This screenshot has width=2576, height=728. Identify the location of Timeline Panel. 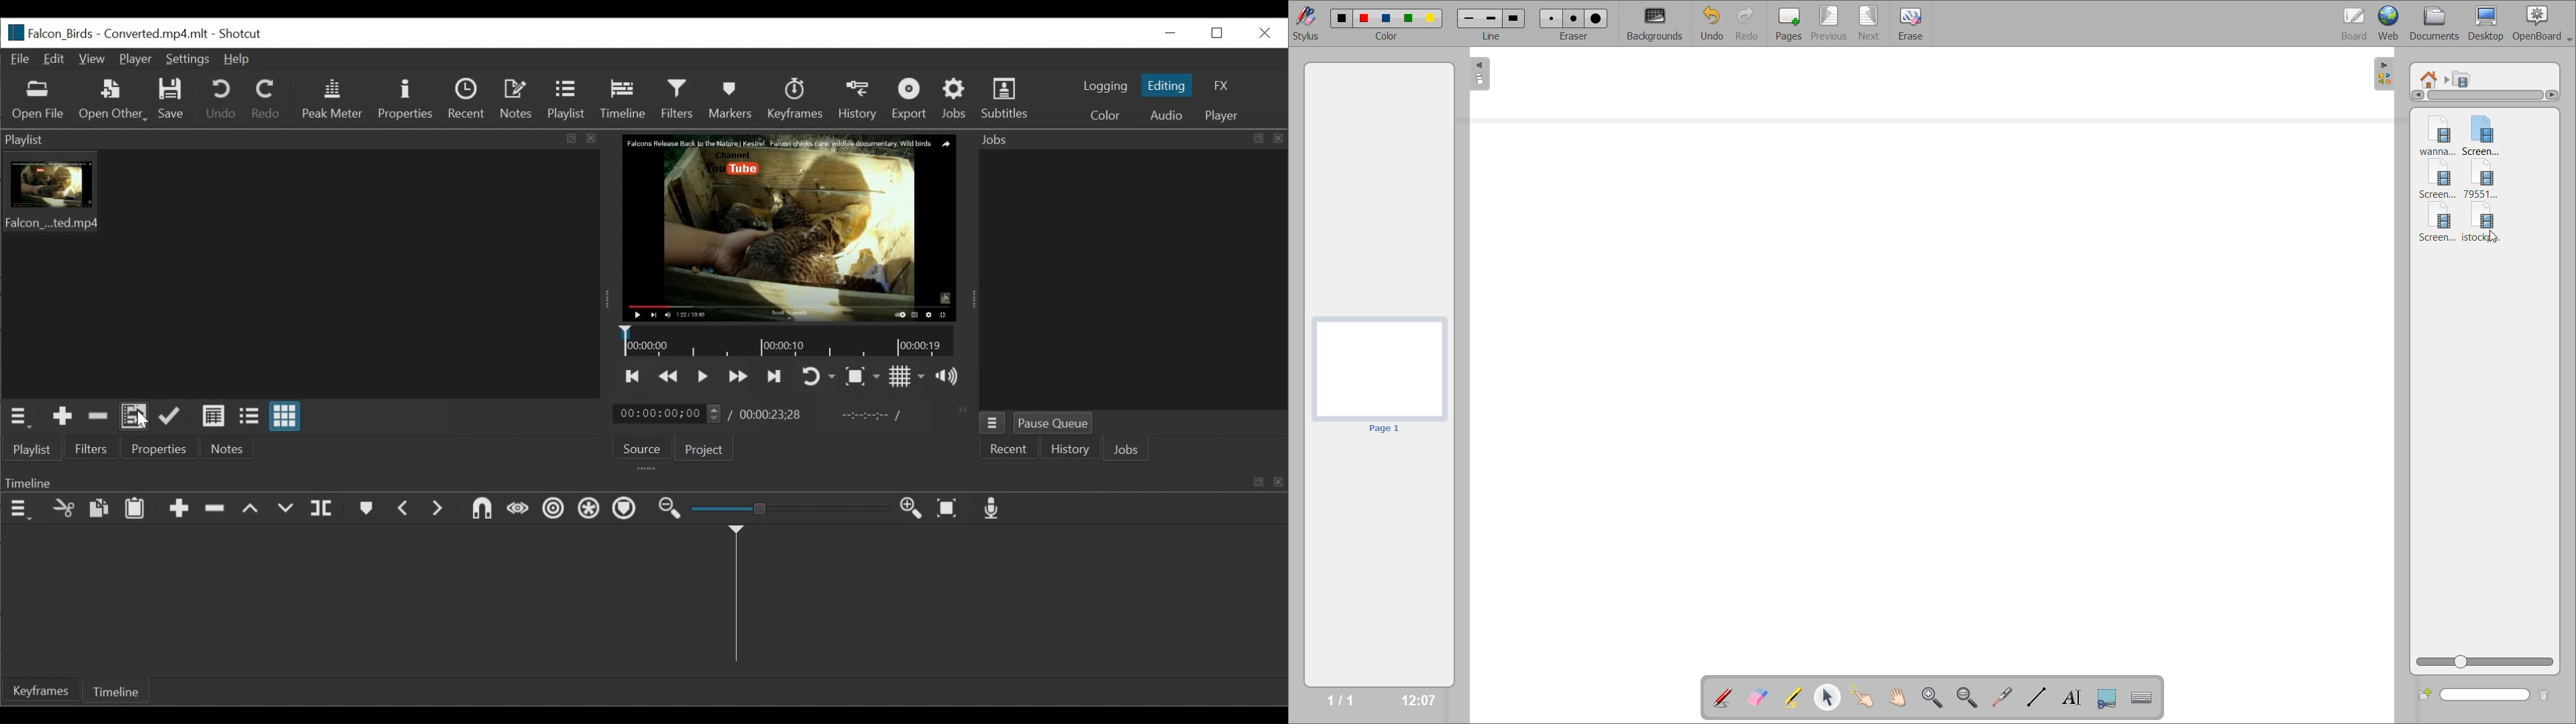
(19, 509).